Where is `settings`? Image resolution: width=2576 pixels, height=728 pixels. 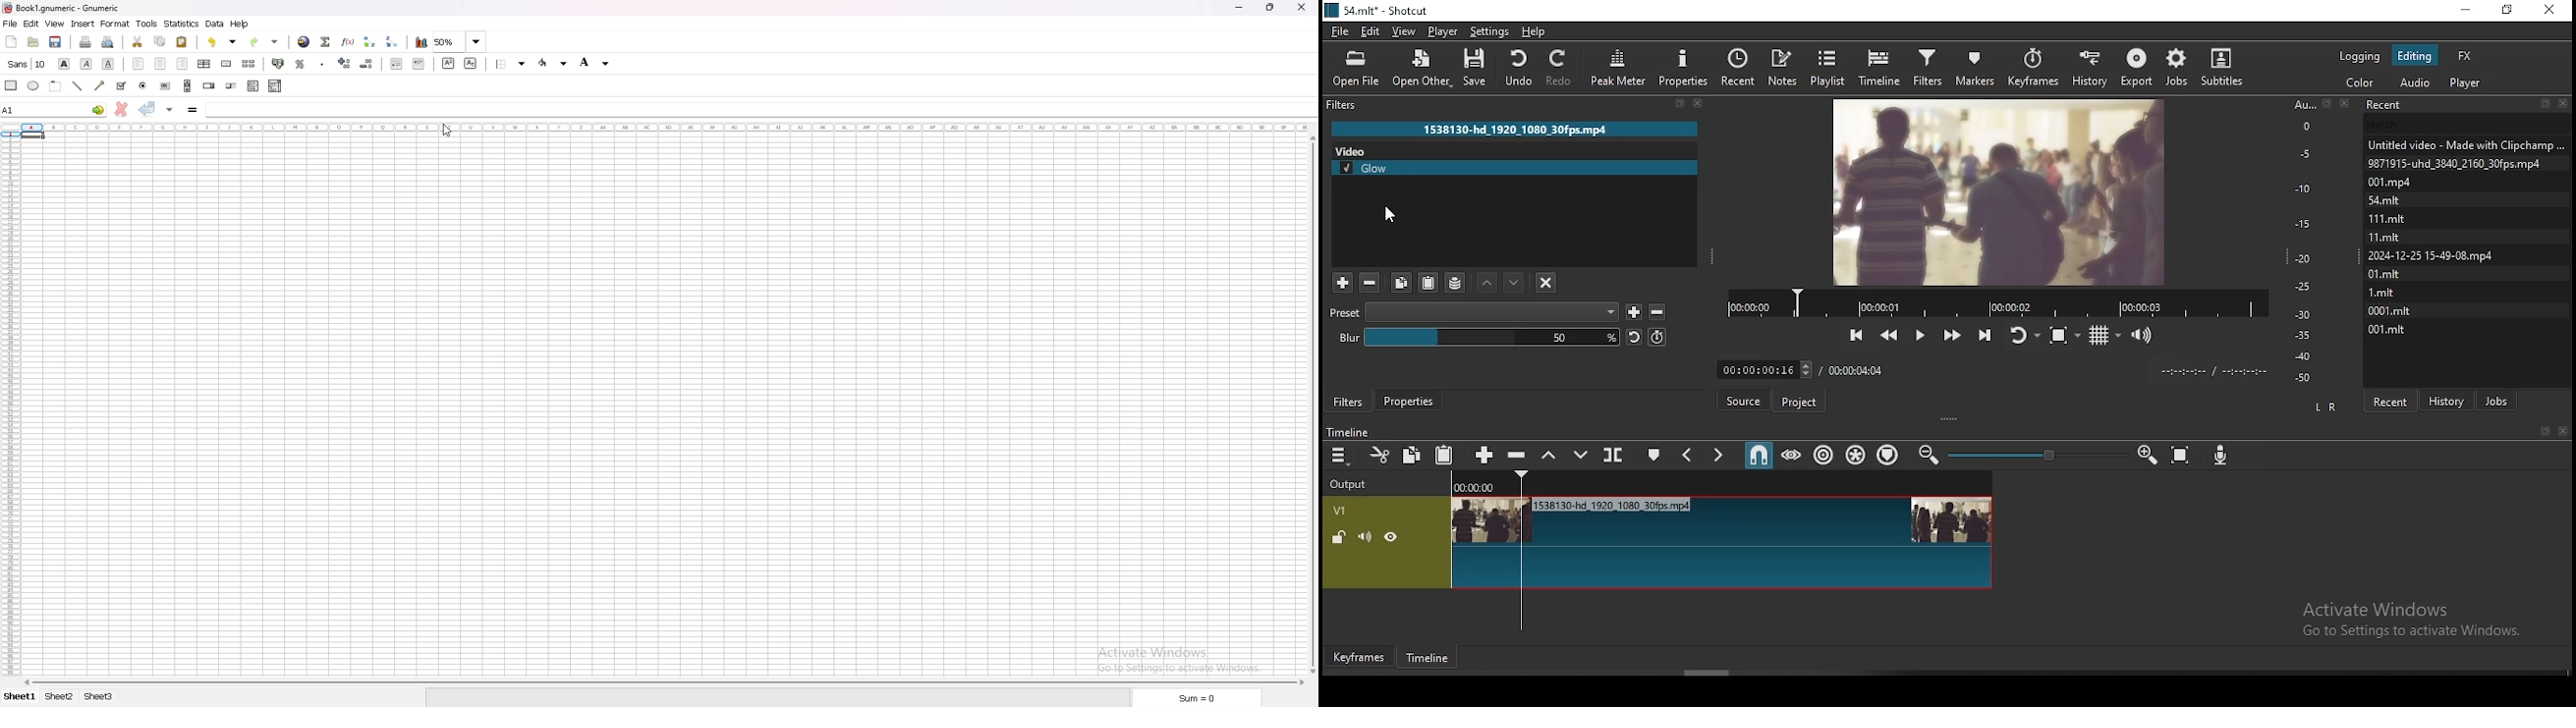 settings is located at coordinates (1487, 30).